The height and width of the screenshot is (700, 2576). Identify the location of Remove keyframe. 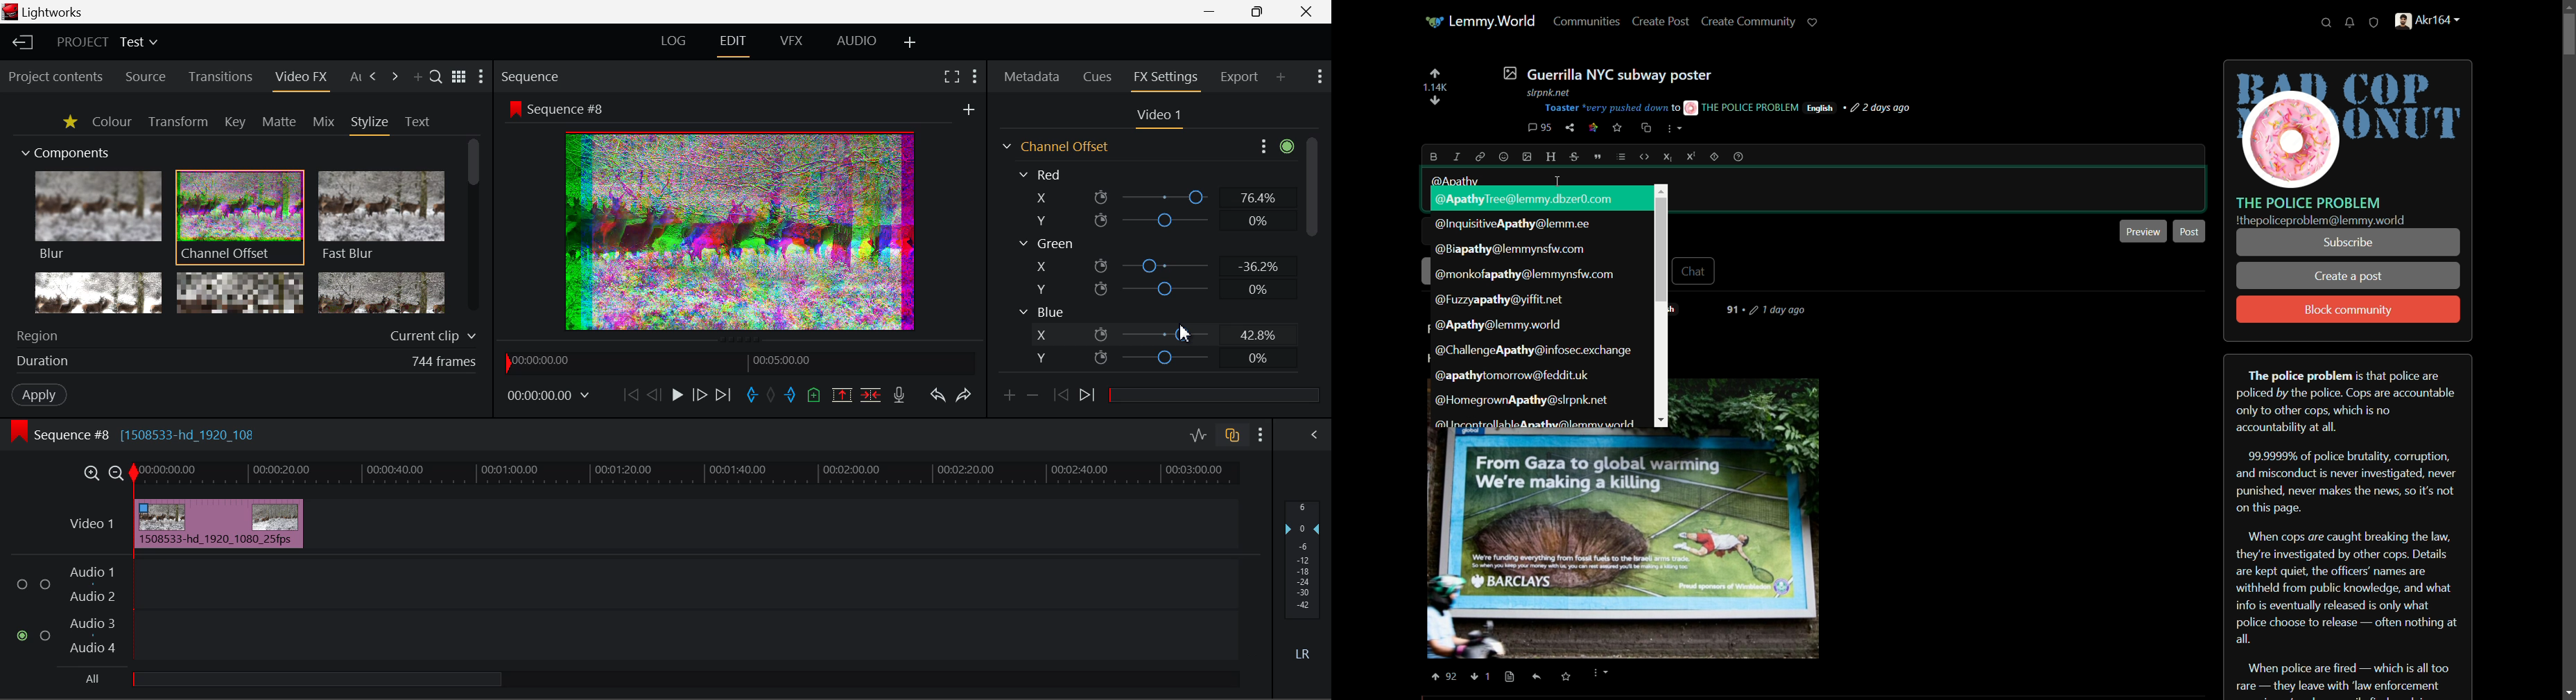
(1033, 399).